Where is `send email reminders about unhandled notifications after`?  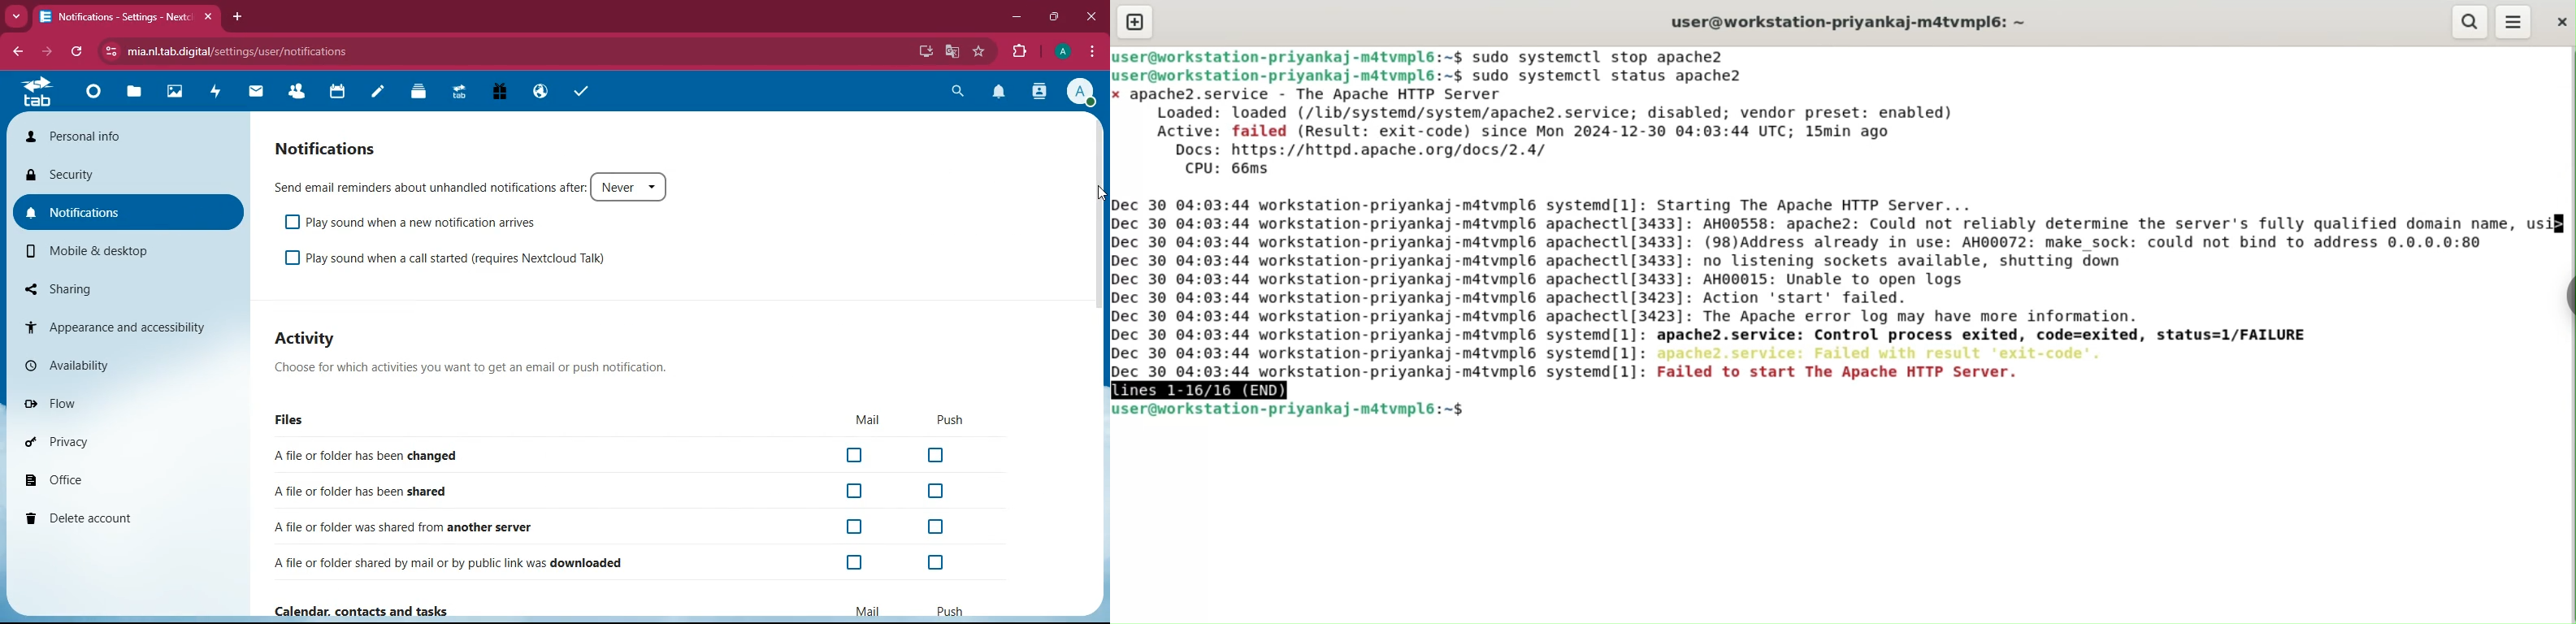 send email reminders about unhandled notifications after is located at coordinates (427, 185).